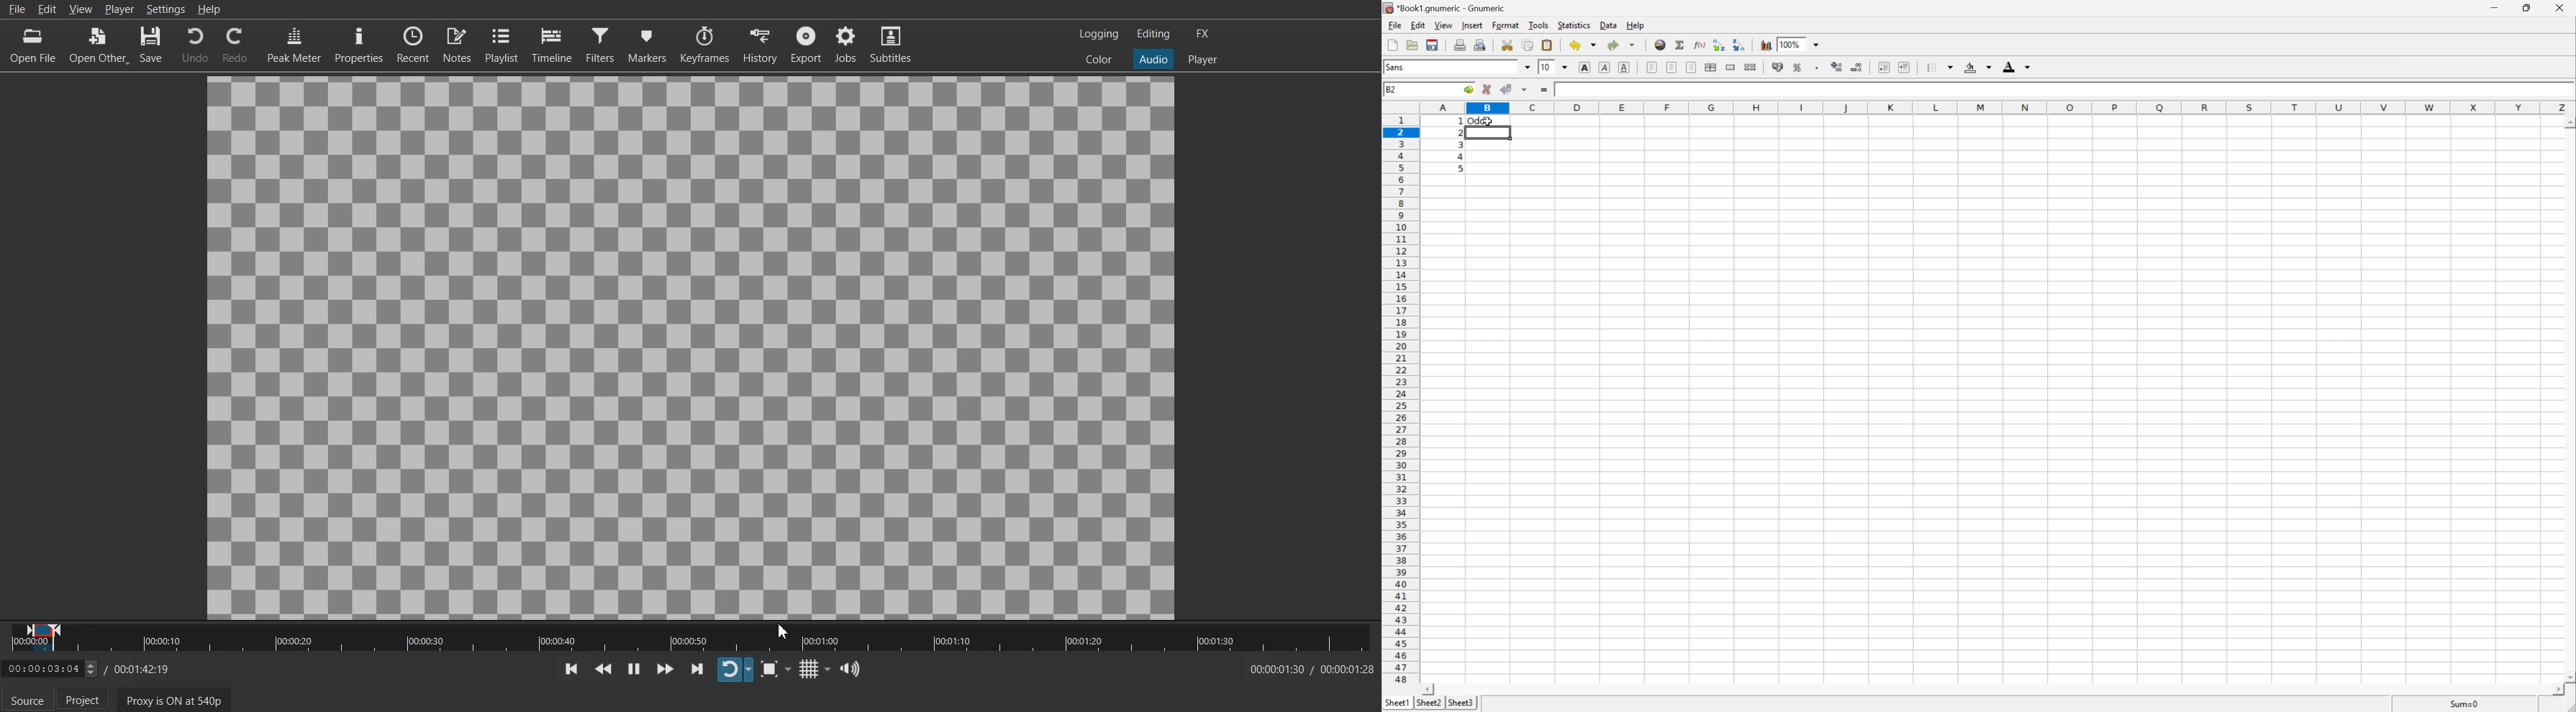 The height and width of the screenshot is (728, 2576). Describe the element at coordinates (1719, 45) in the screenshot. I see `Sort the selected region in ascending order based on the first column selected` at that location.